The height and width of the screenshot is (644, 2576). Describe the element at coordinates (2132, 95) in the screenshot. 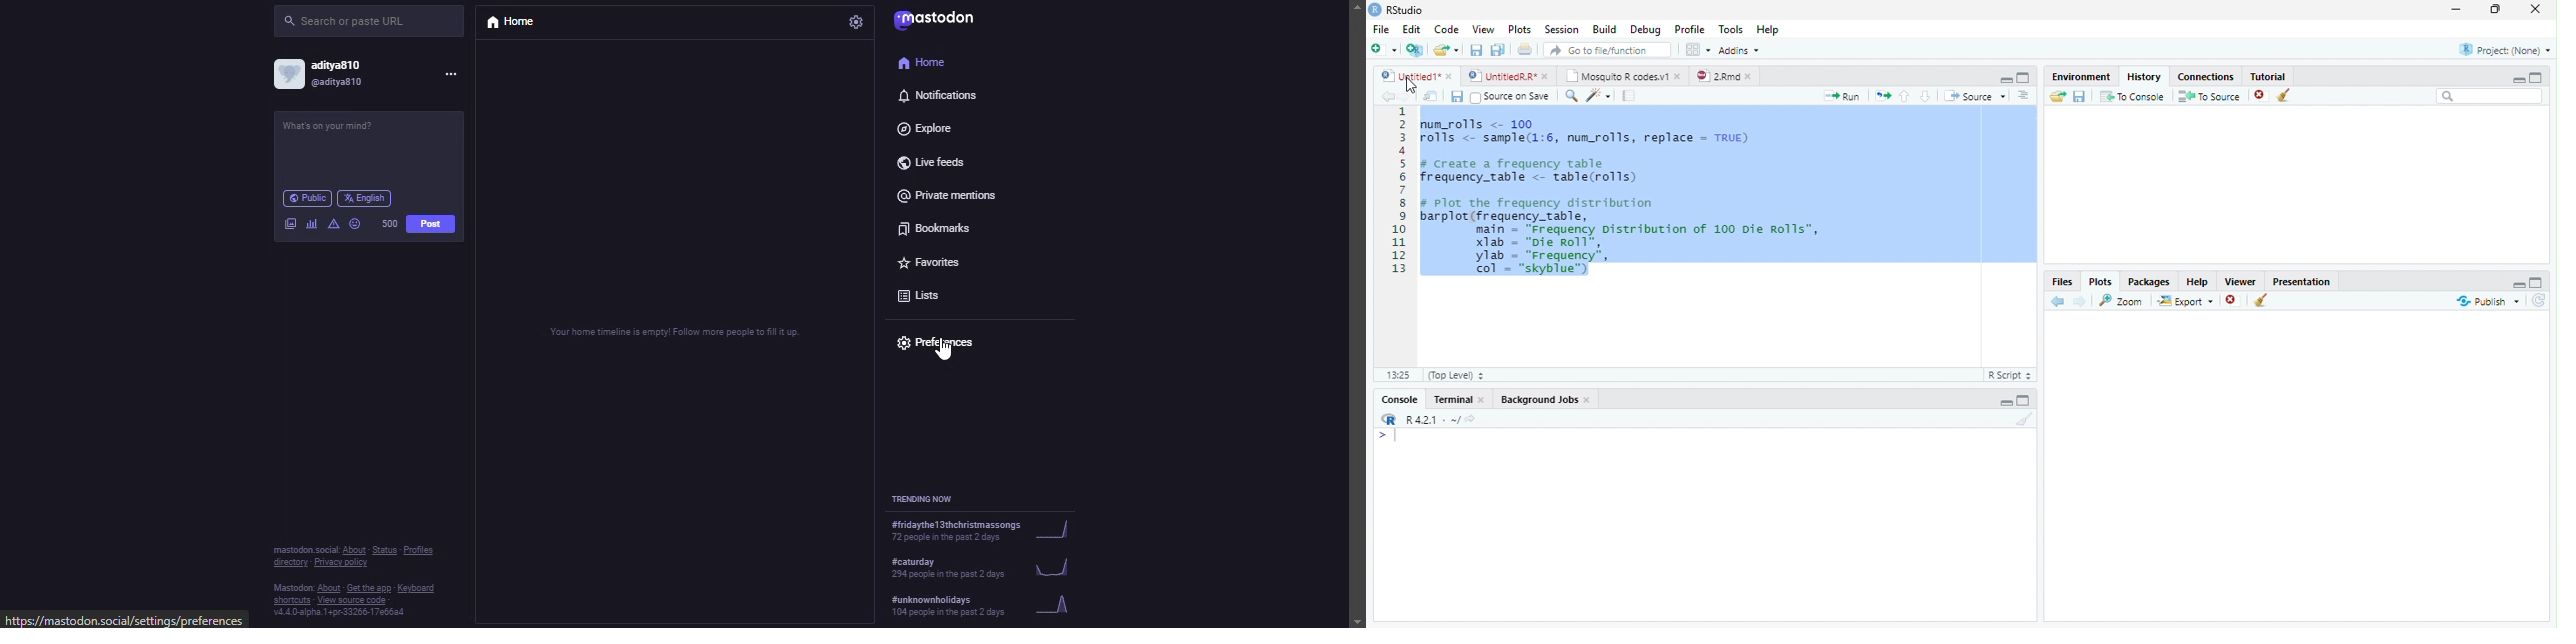

I see `T0 Console` at that location.